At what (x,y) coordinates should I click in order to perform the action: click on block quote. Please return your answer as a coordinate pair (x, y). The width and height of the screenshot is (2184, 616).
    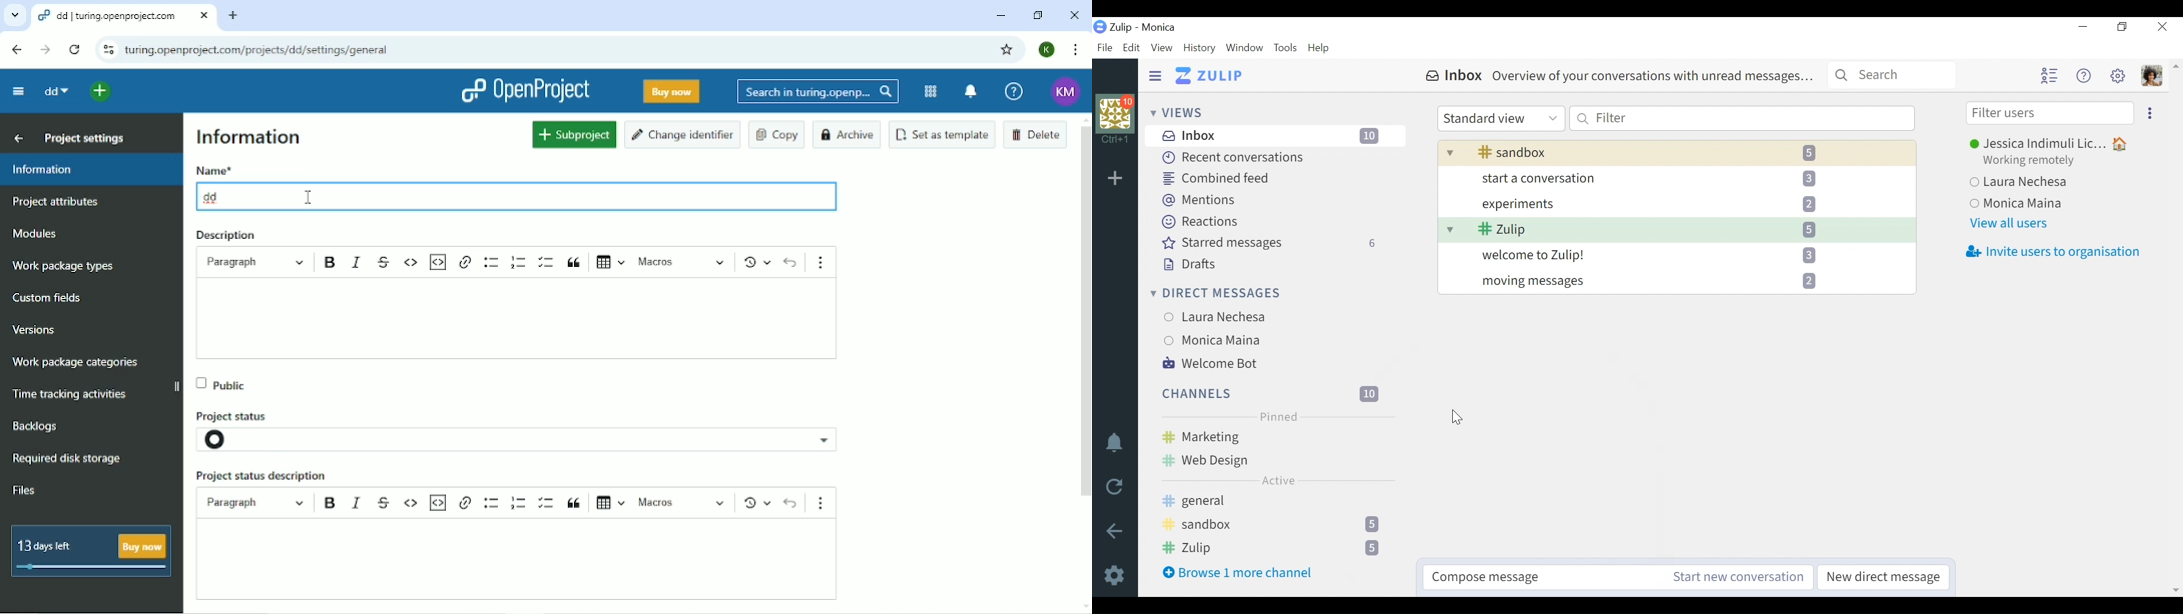
    Looking at the image, I should click on (577, 502).